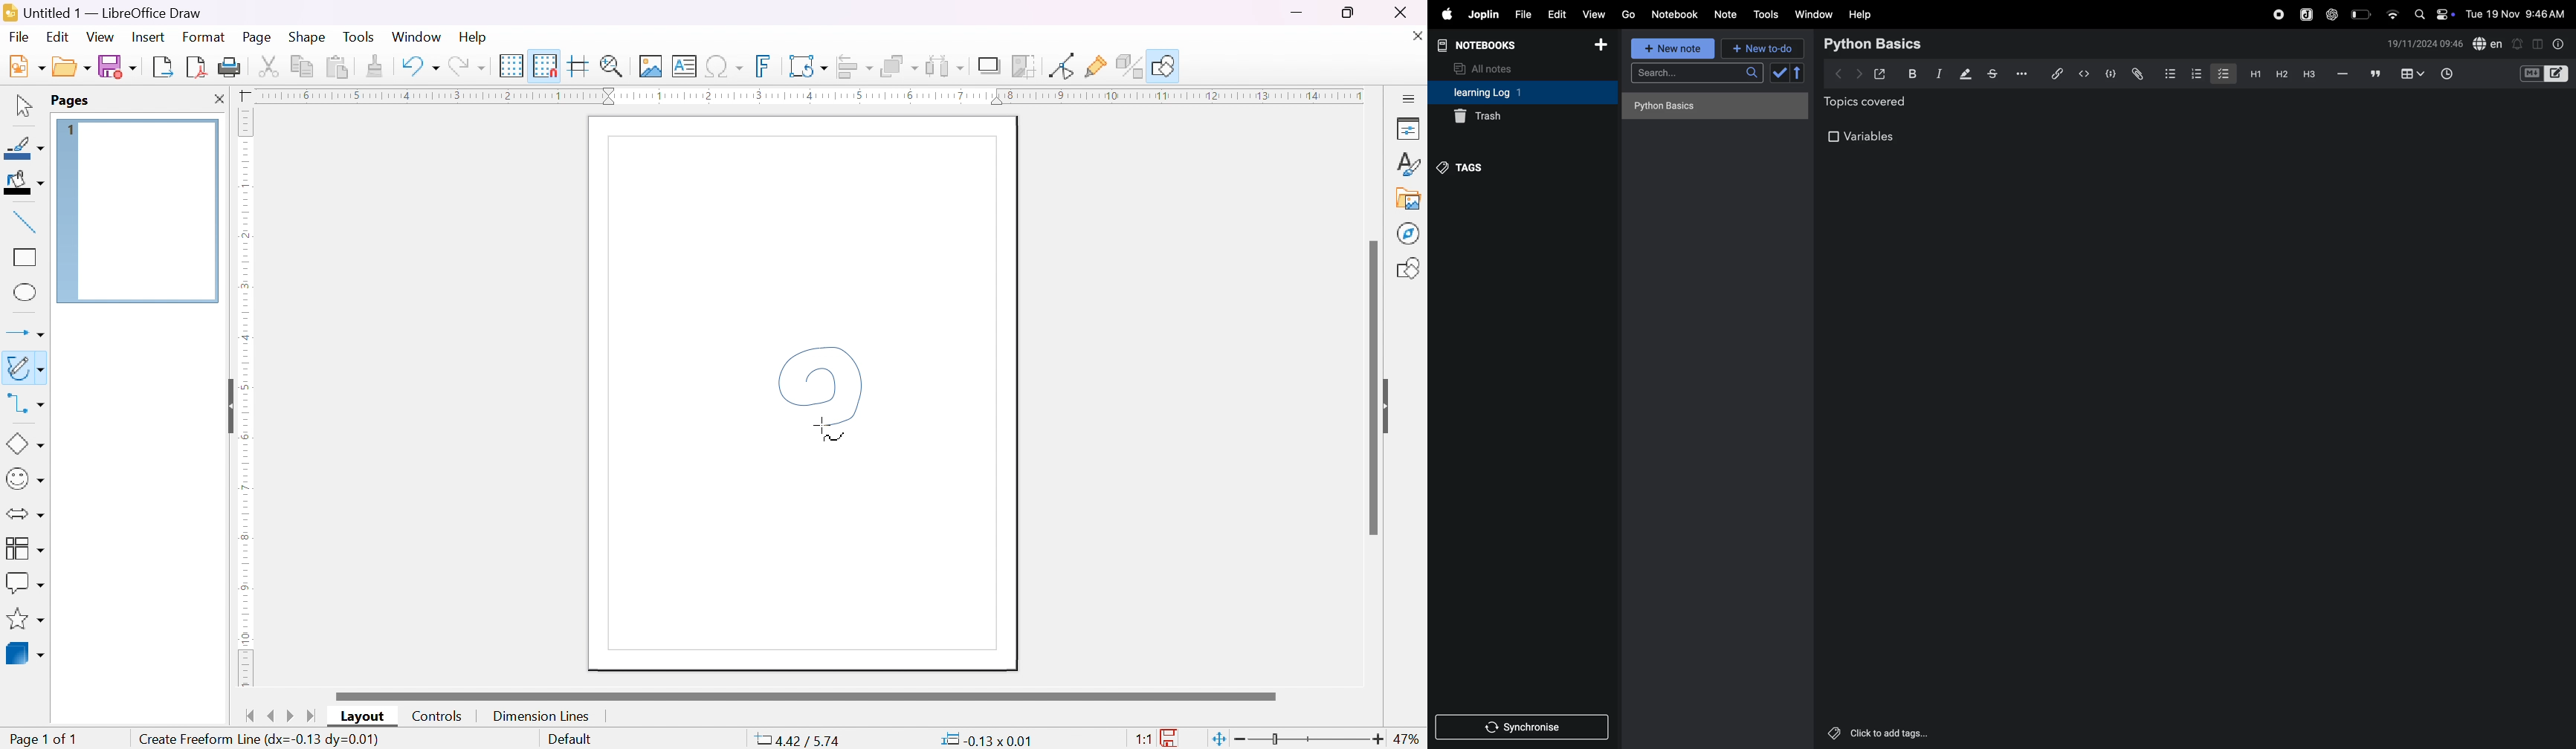 The height and width of the screenshot is (756, 2576). I want to click on insert, so click(147, 36).